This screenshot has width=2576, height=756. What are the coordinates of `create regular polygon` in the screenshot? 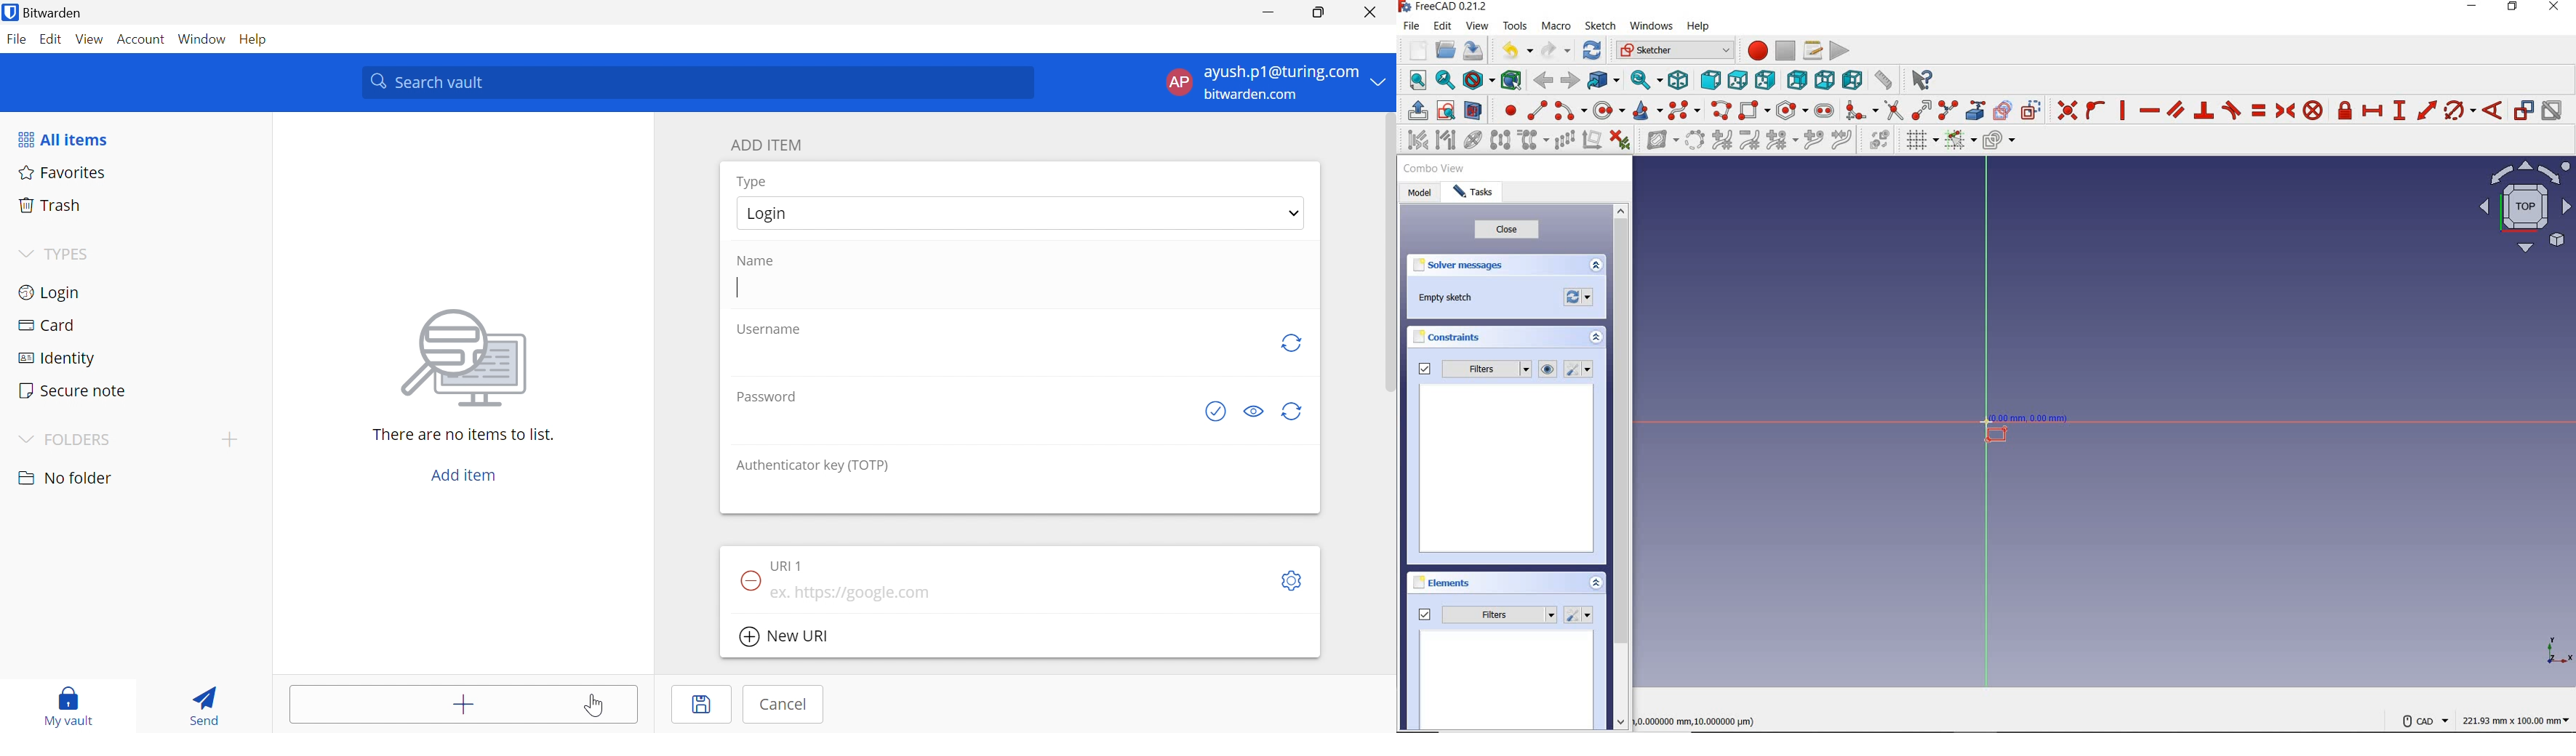 It's located at (1791, 110).